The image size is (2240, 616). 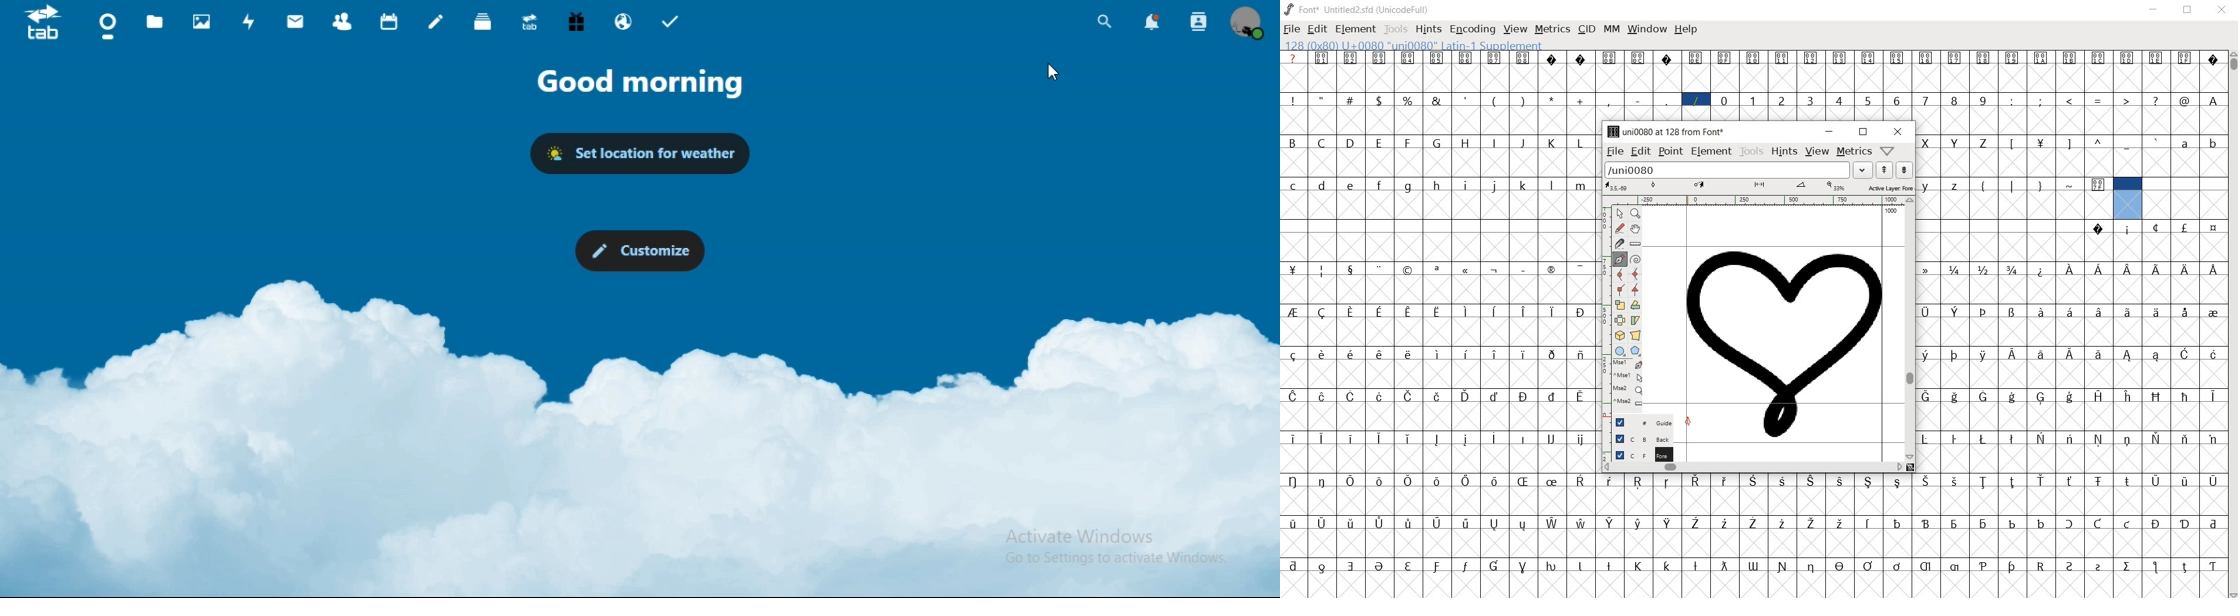 I want to click on glyph, so click(x=1925, y=313).